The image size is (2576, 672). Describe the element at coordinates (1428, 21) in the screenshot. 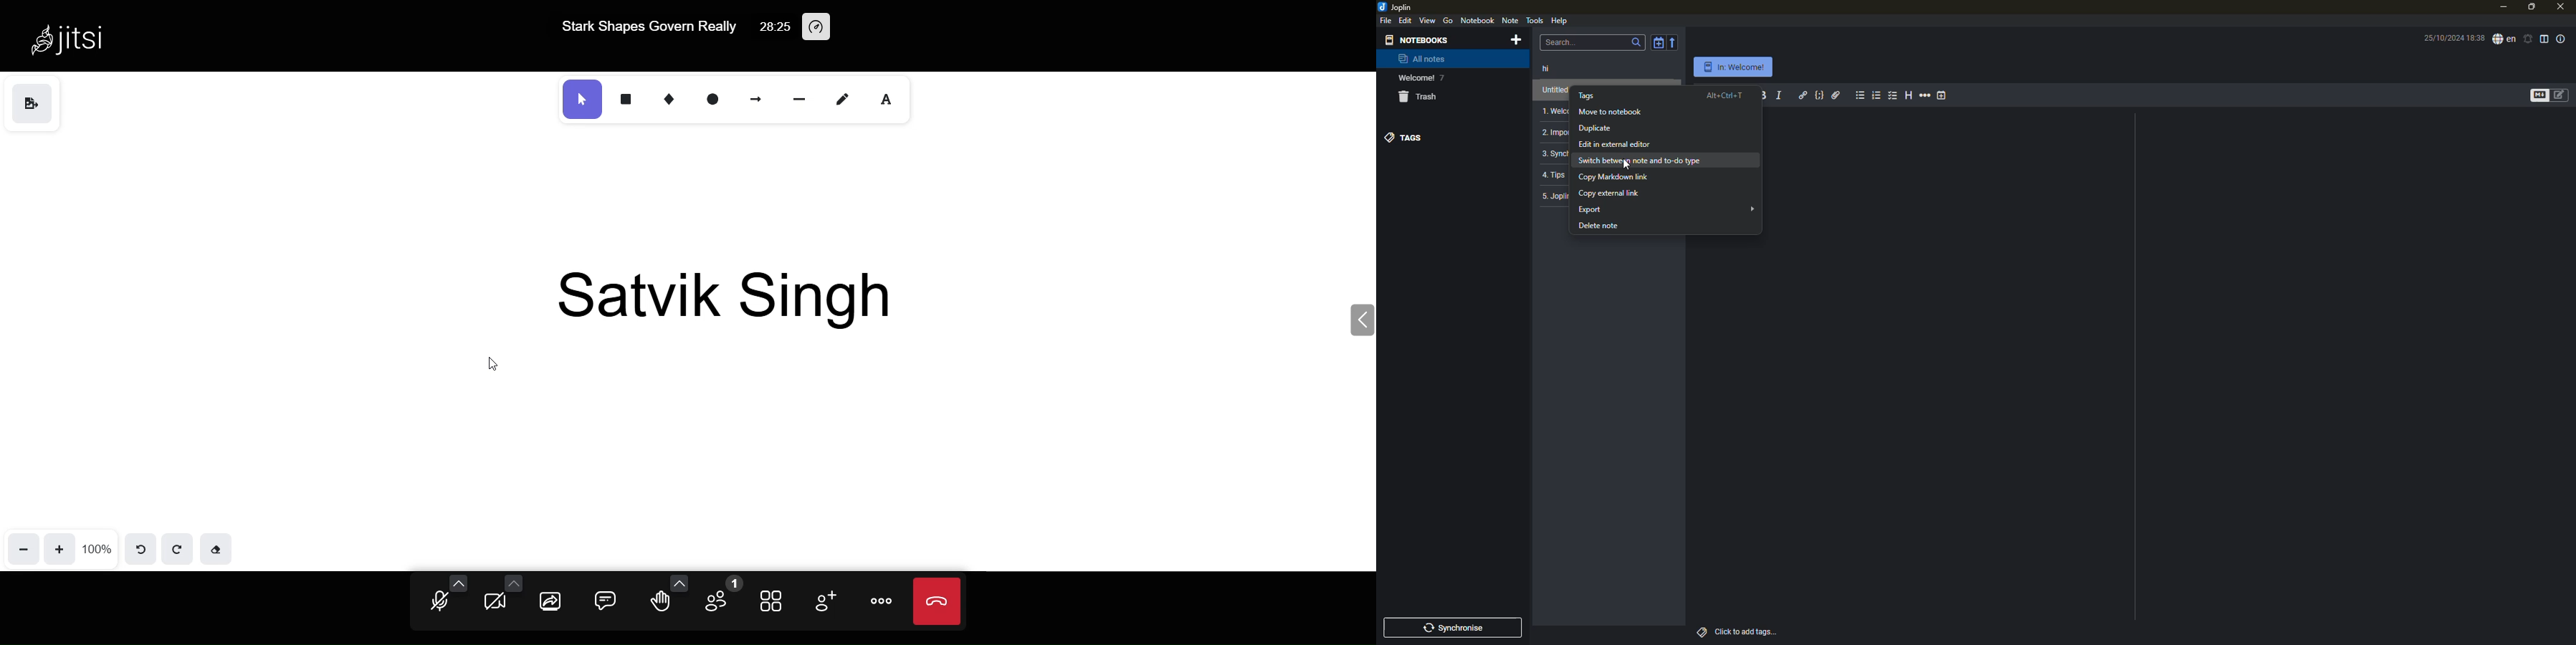

I see `view` at that location.